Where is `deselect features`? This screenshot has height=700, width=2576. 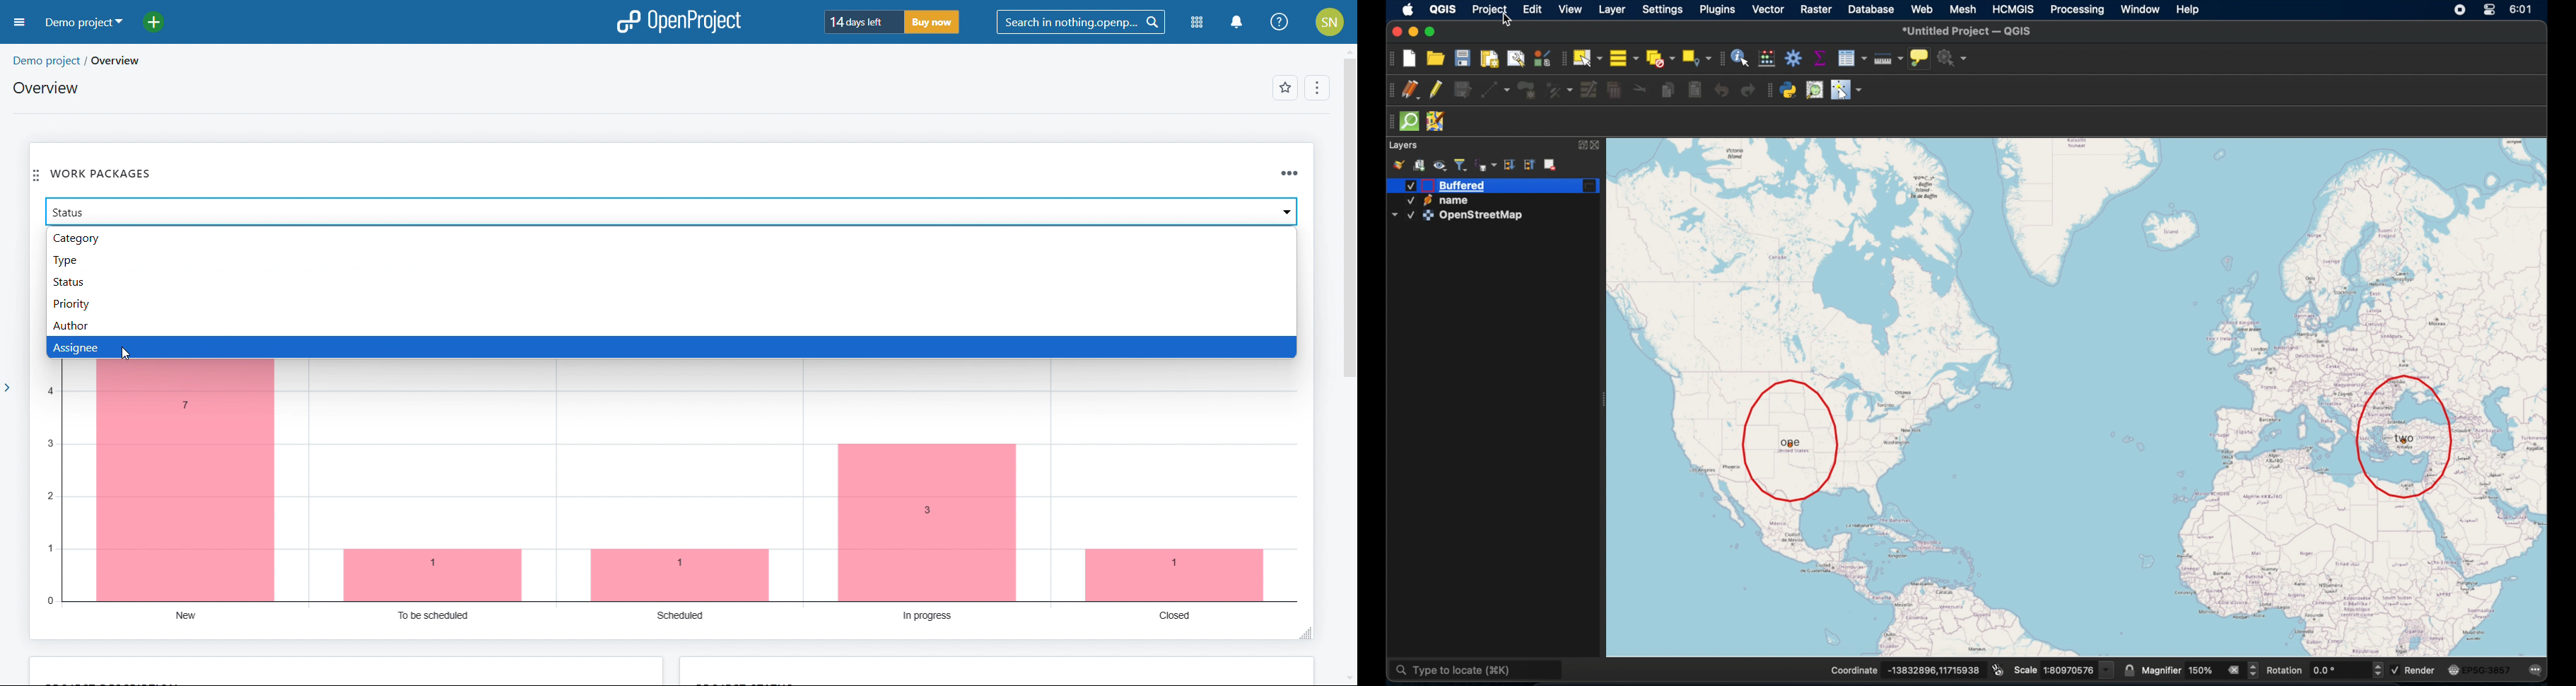
deselect features is located at coordinates (1659, 57).